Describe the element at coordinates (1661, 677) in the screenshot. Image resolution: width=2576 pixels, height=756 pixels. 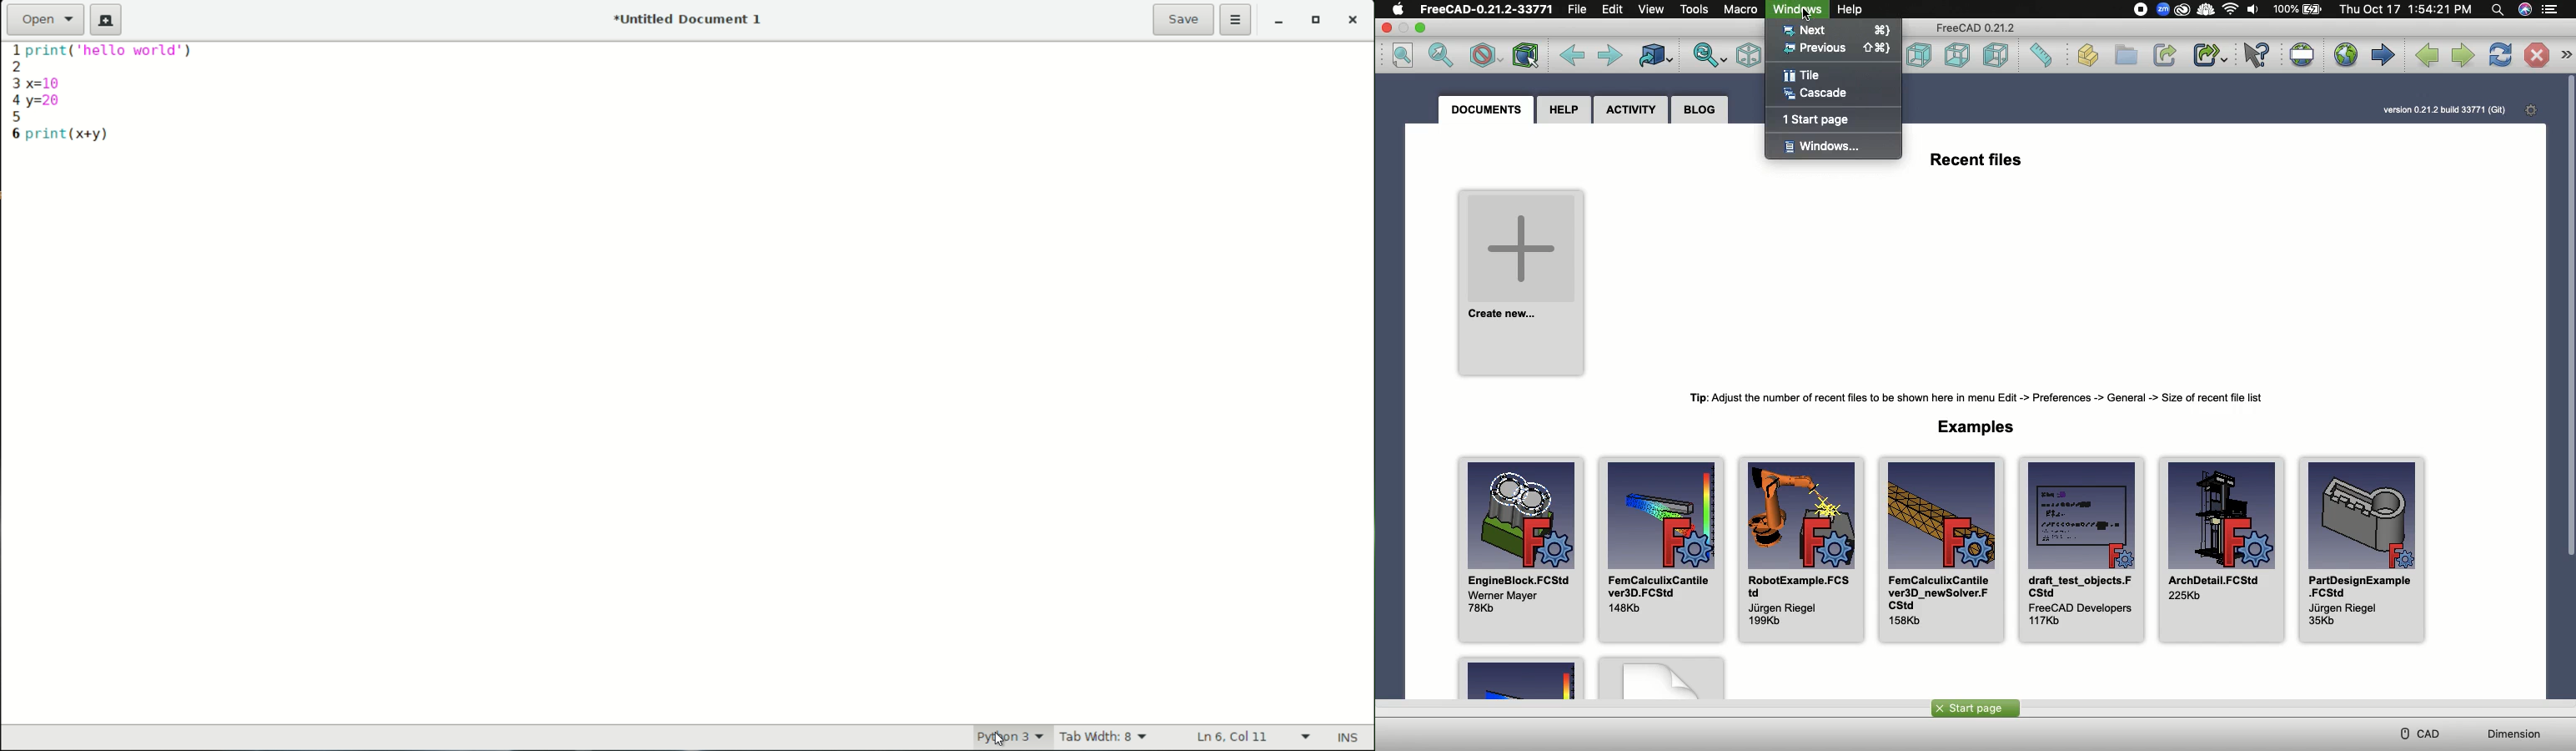
I see `Example` at that location.